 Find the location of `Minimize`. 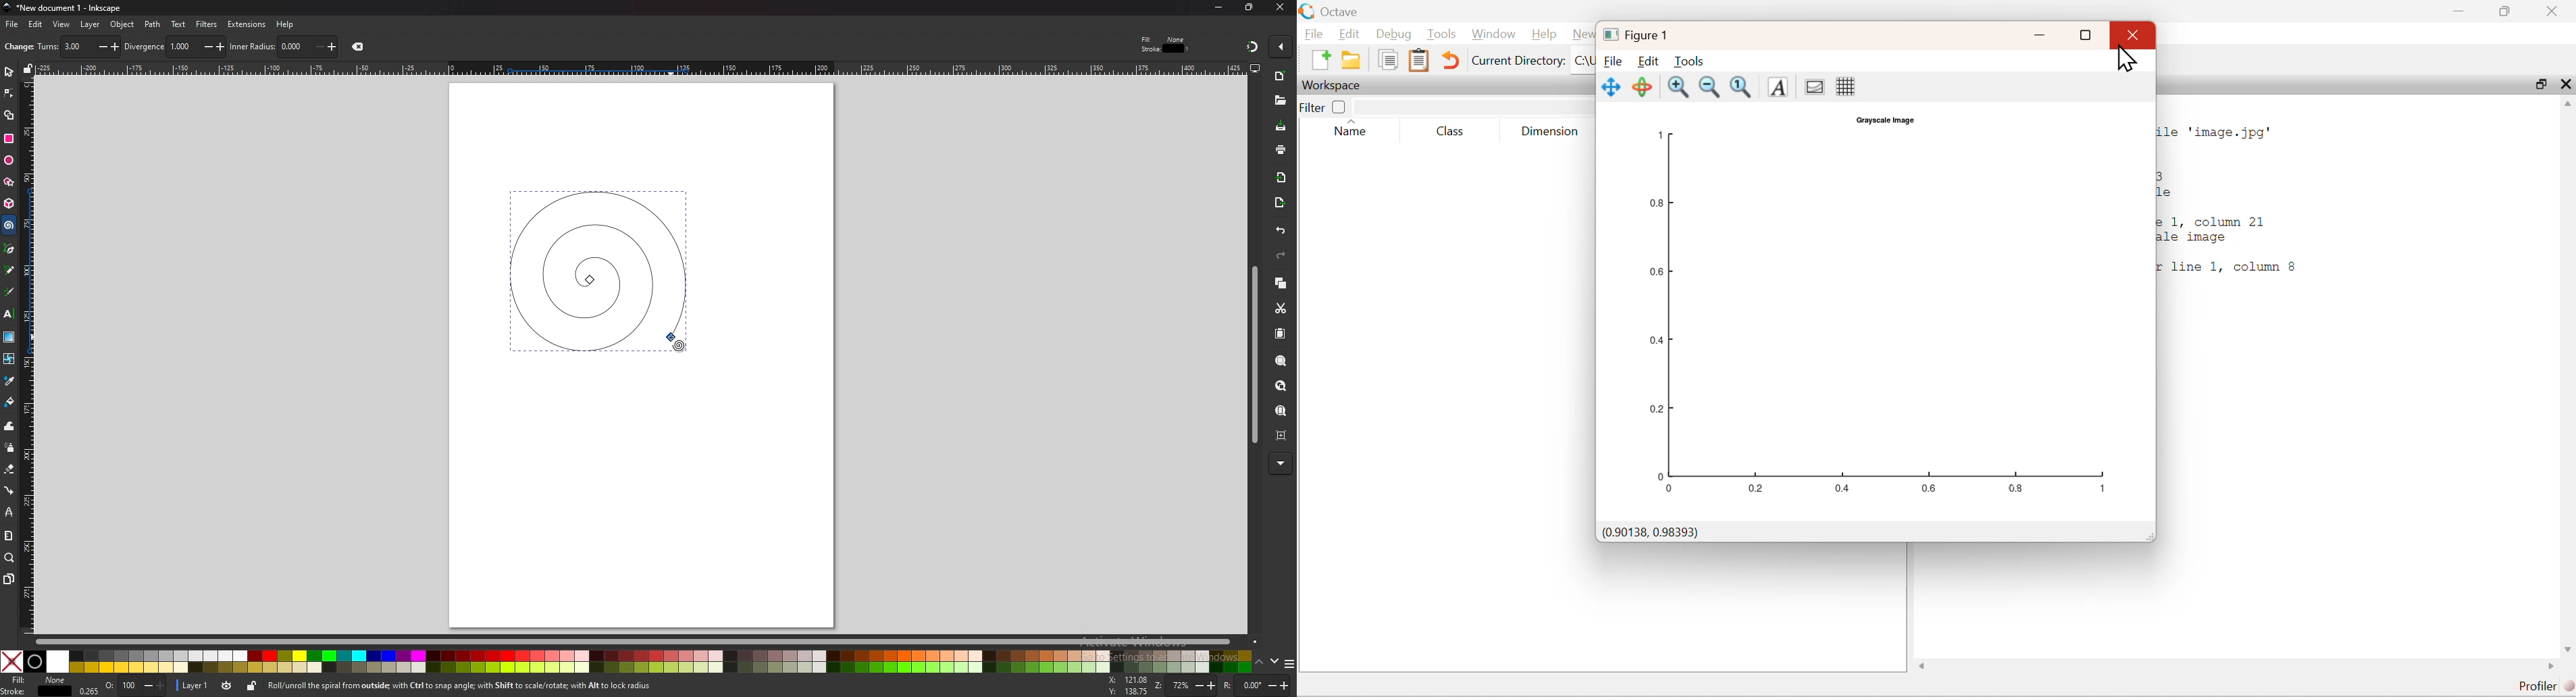

Minimize is located at coordinates (2464, 11).